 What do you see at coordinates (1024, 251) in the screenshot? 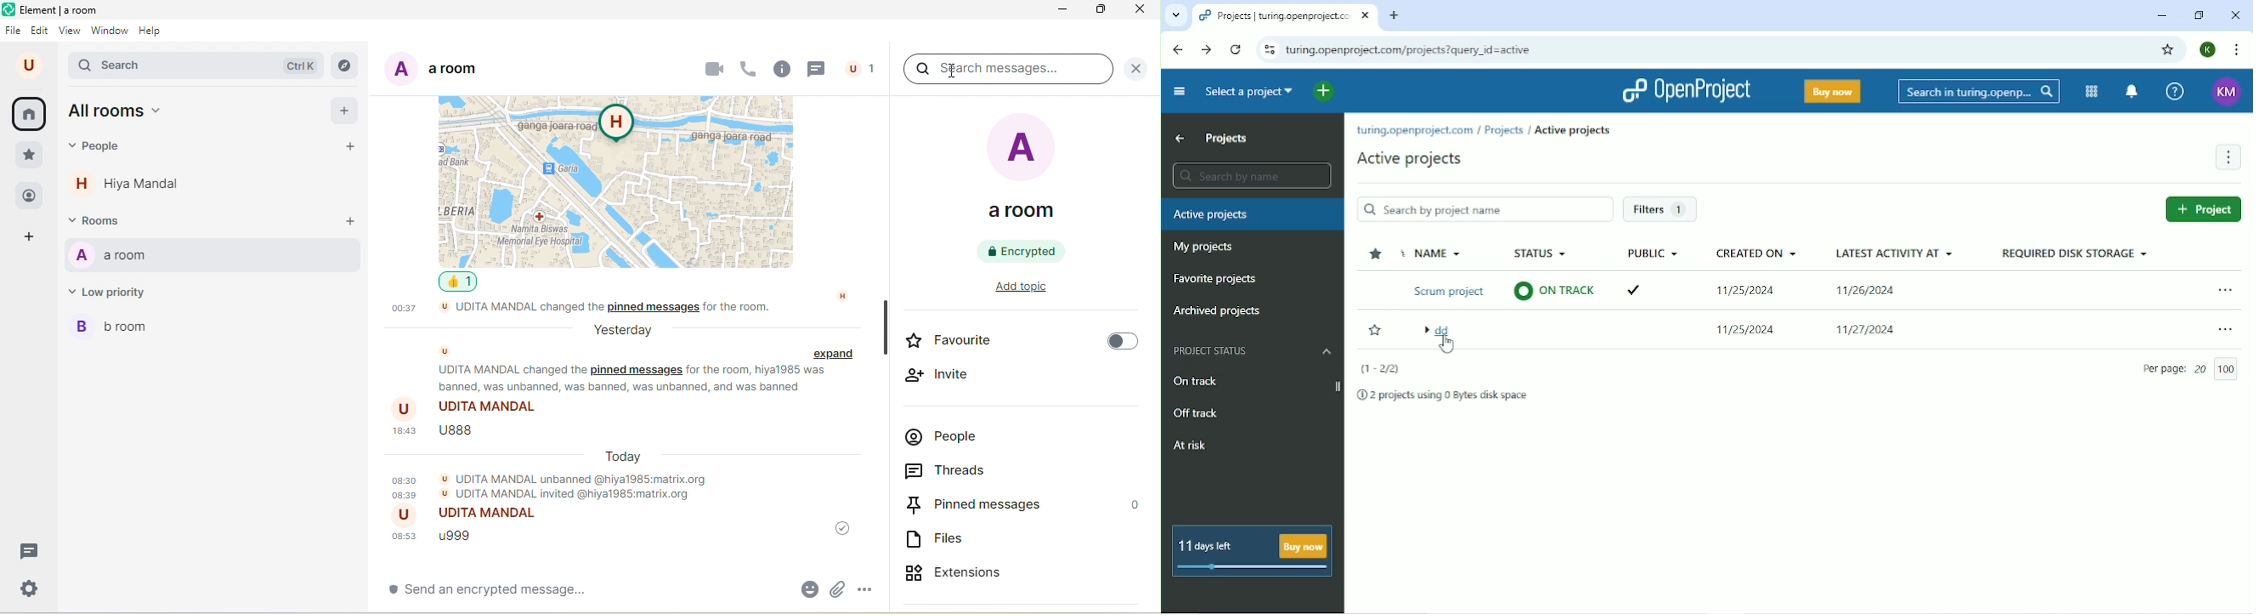
I see `encrypted` at bounding box center [1024, 251].